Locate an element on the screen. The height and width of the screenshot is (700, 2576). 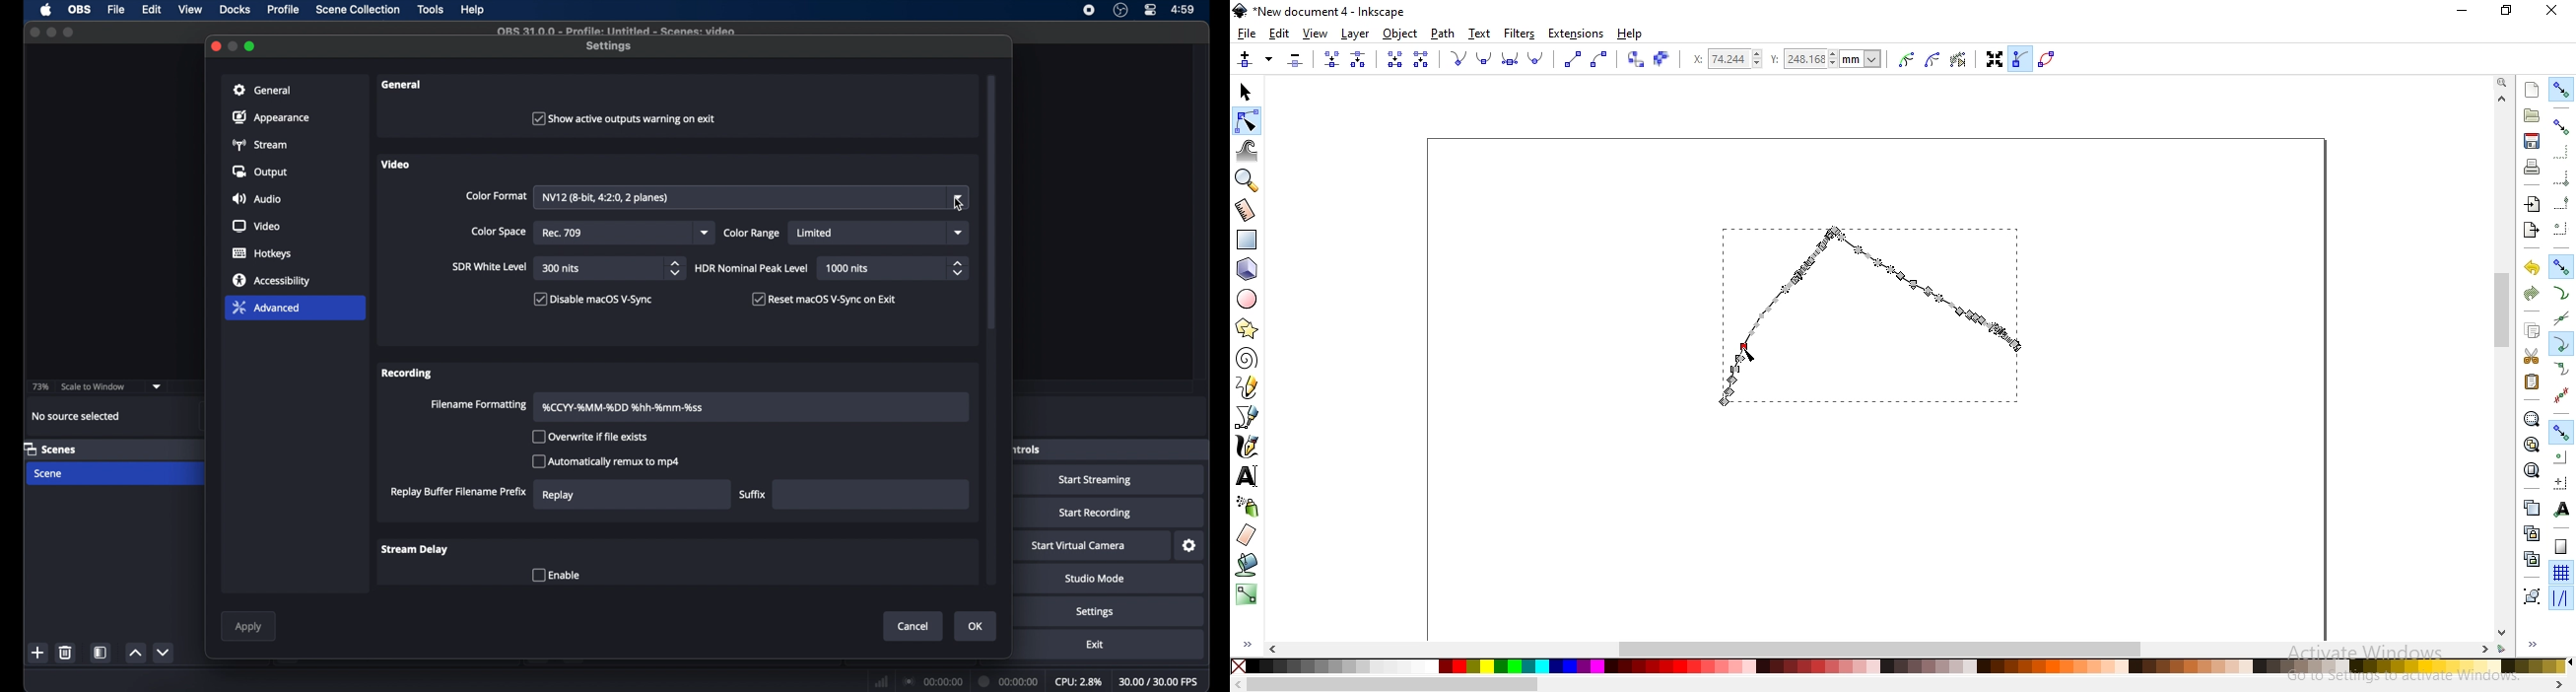
edit is located at coordinates (151, 10).